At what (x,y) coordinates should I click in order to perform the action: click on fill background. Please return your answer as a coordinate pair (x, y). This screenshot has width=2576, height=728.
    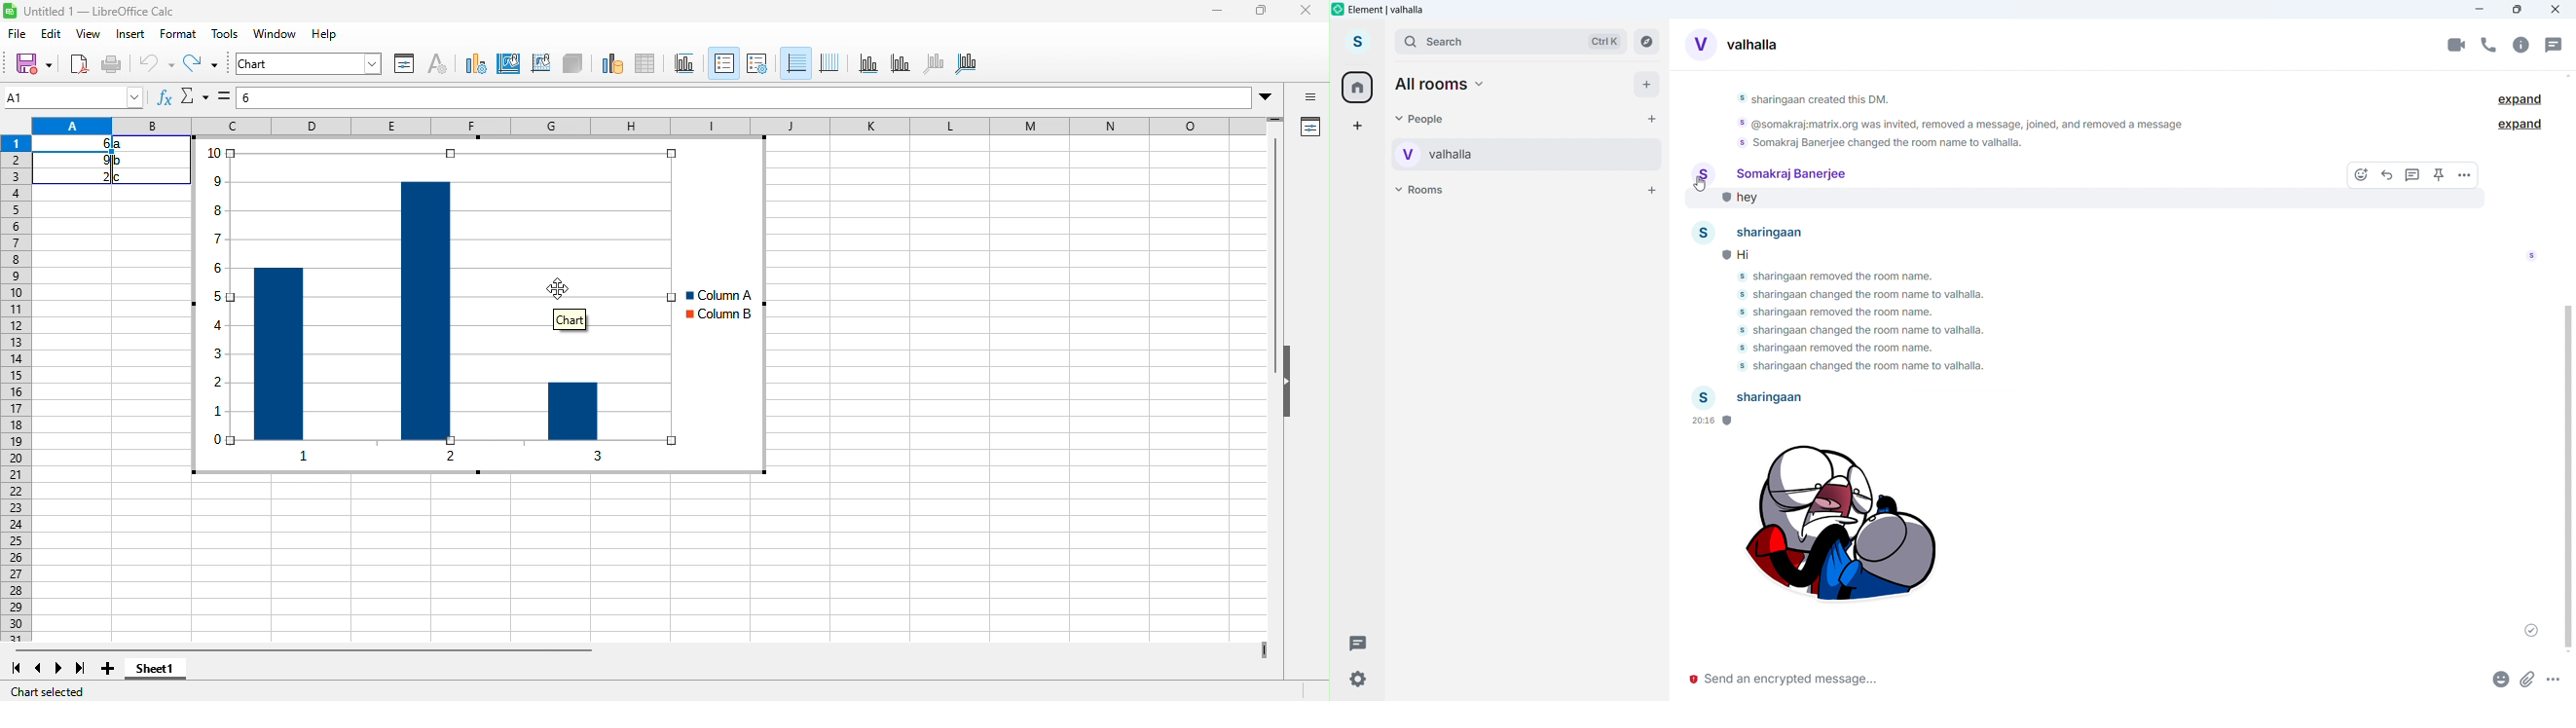
    Looking at the image, I should click on (511, 65).